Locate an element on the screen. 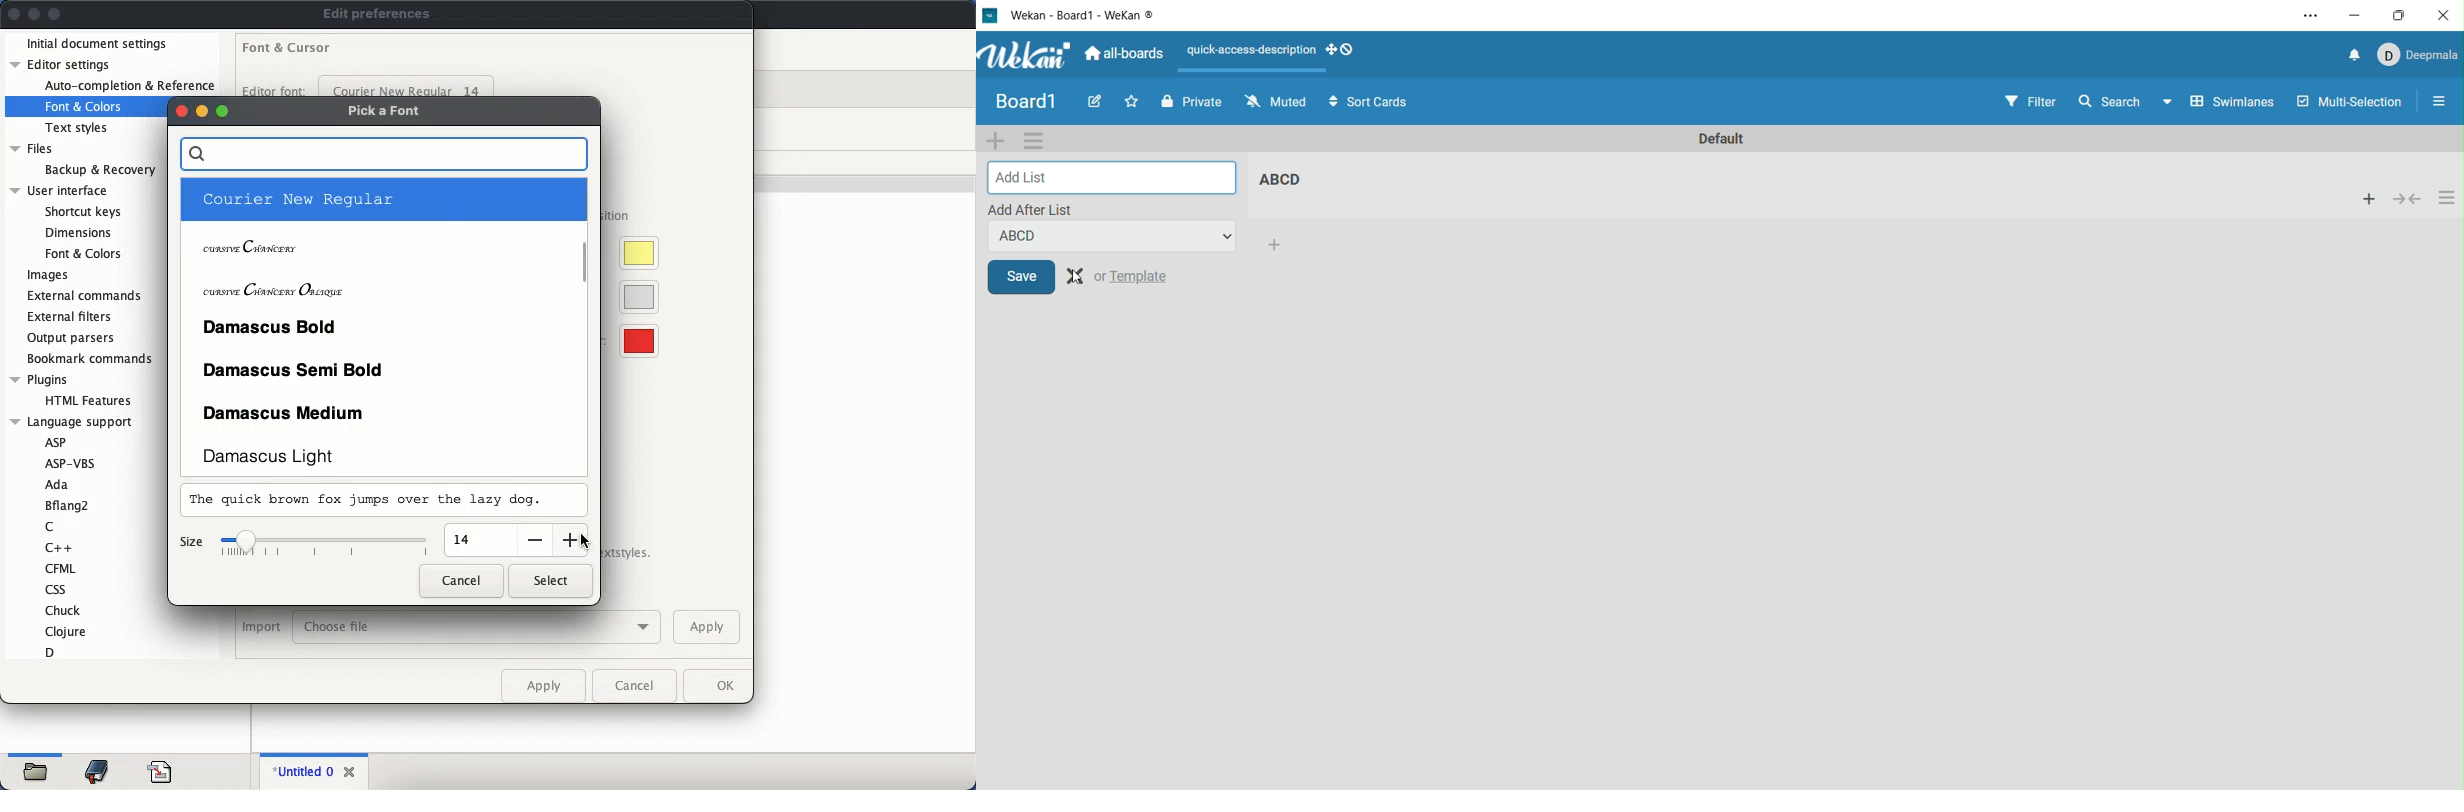  wekan-wekan is located at coordinates (1094, 16).